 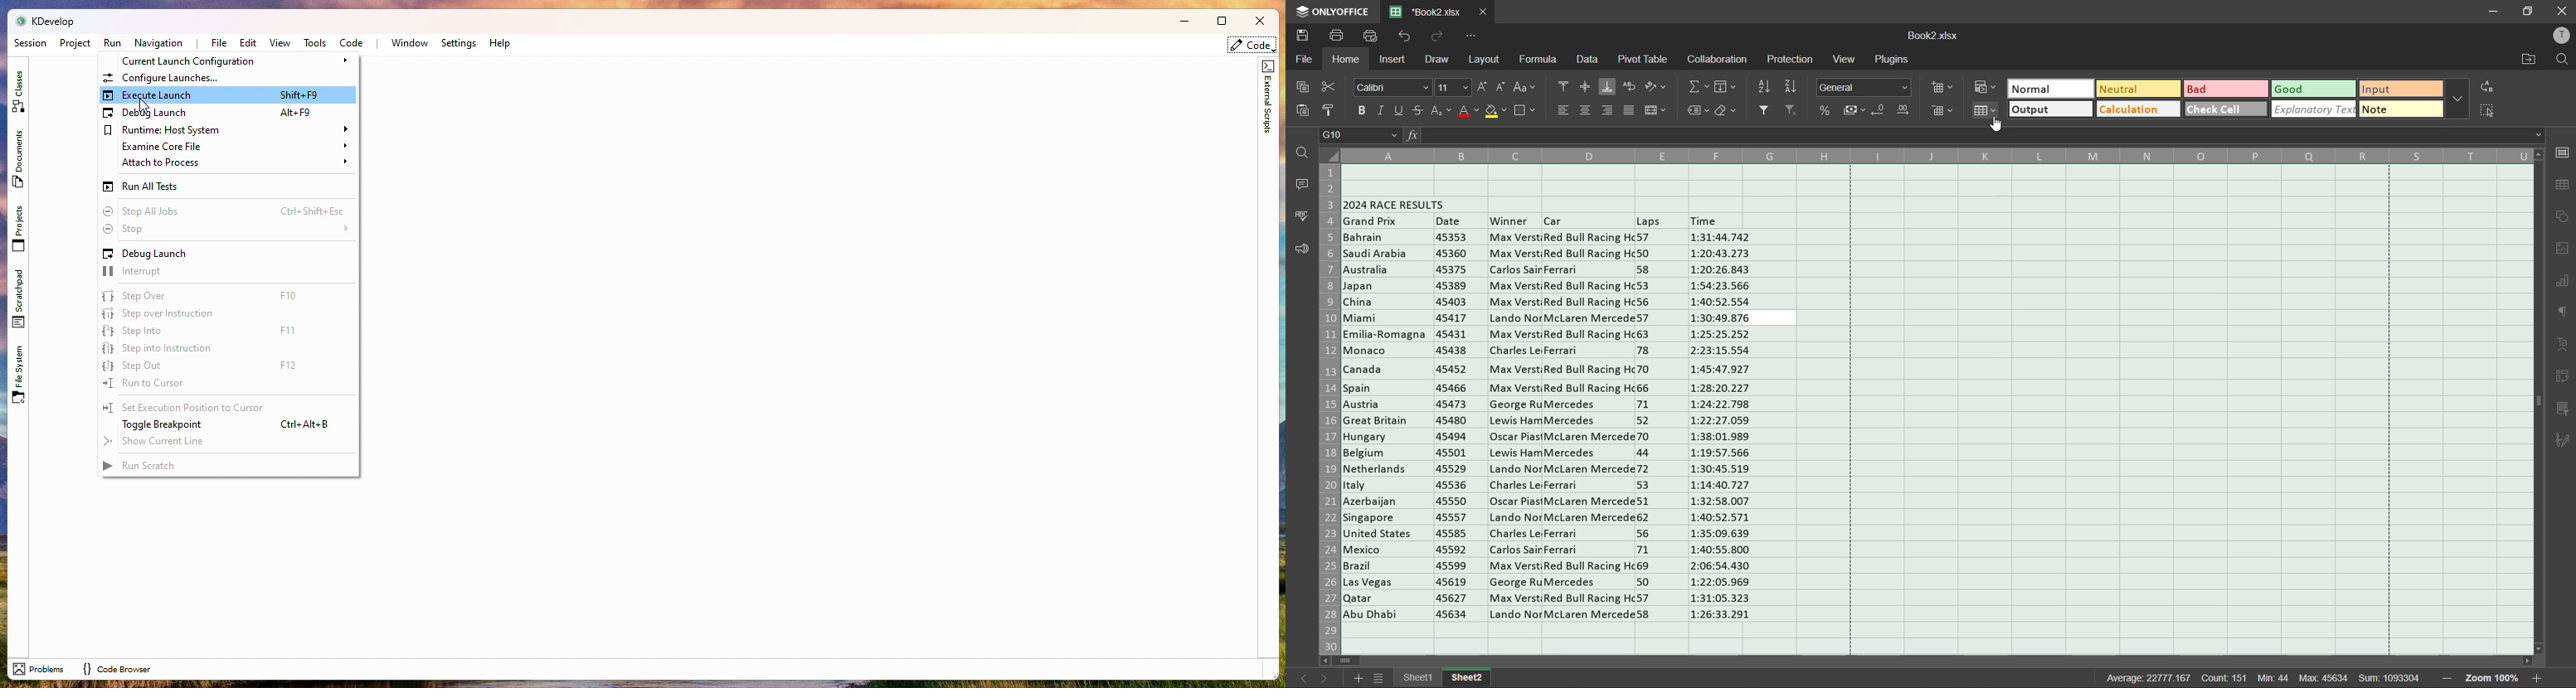 I want to click on neutral, so click(x=2137, y=90).